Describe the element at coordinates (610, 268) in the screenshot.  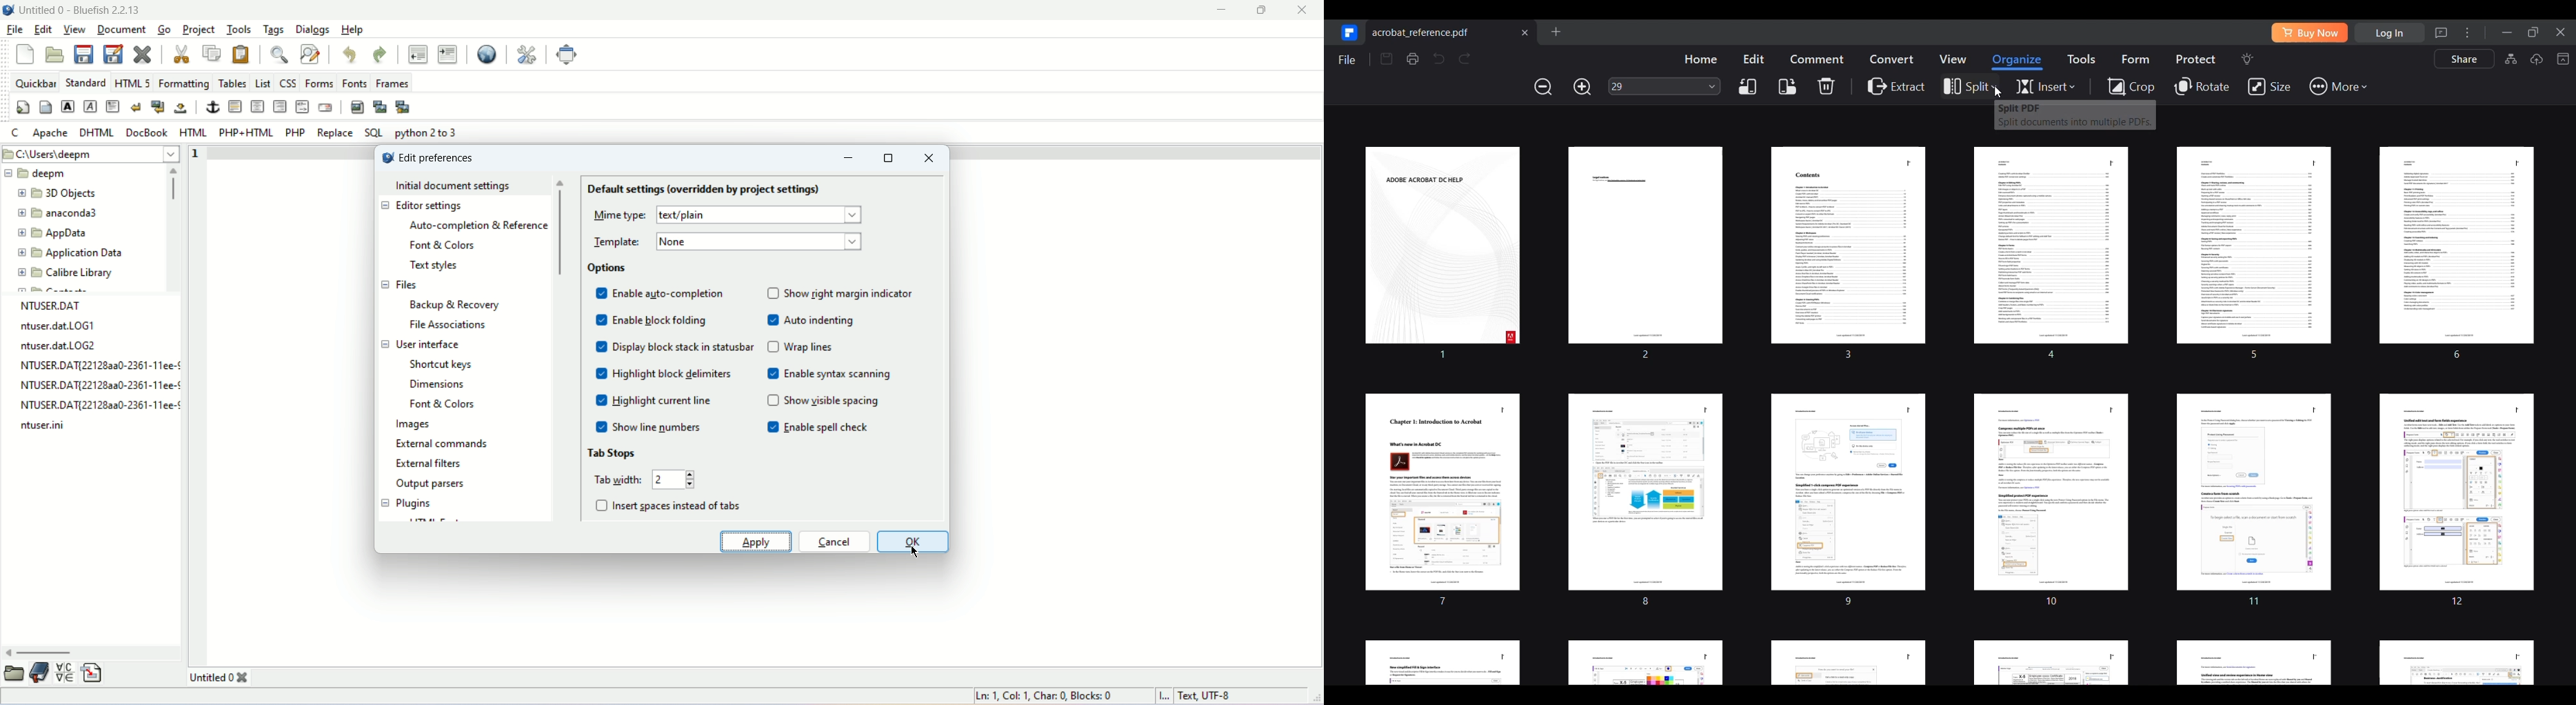
I see `options` at that location.